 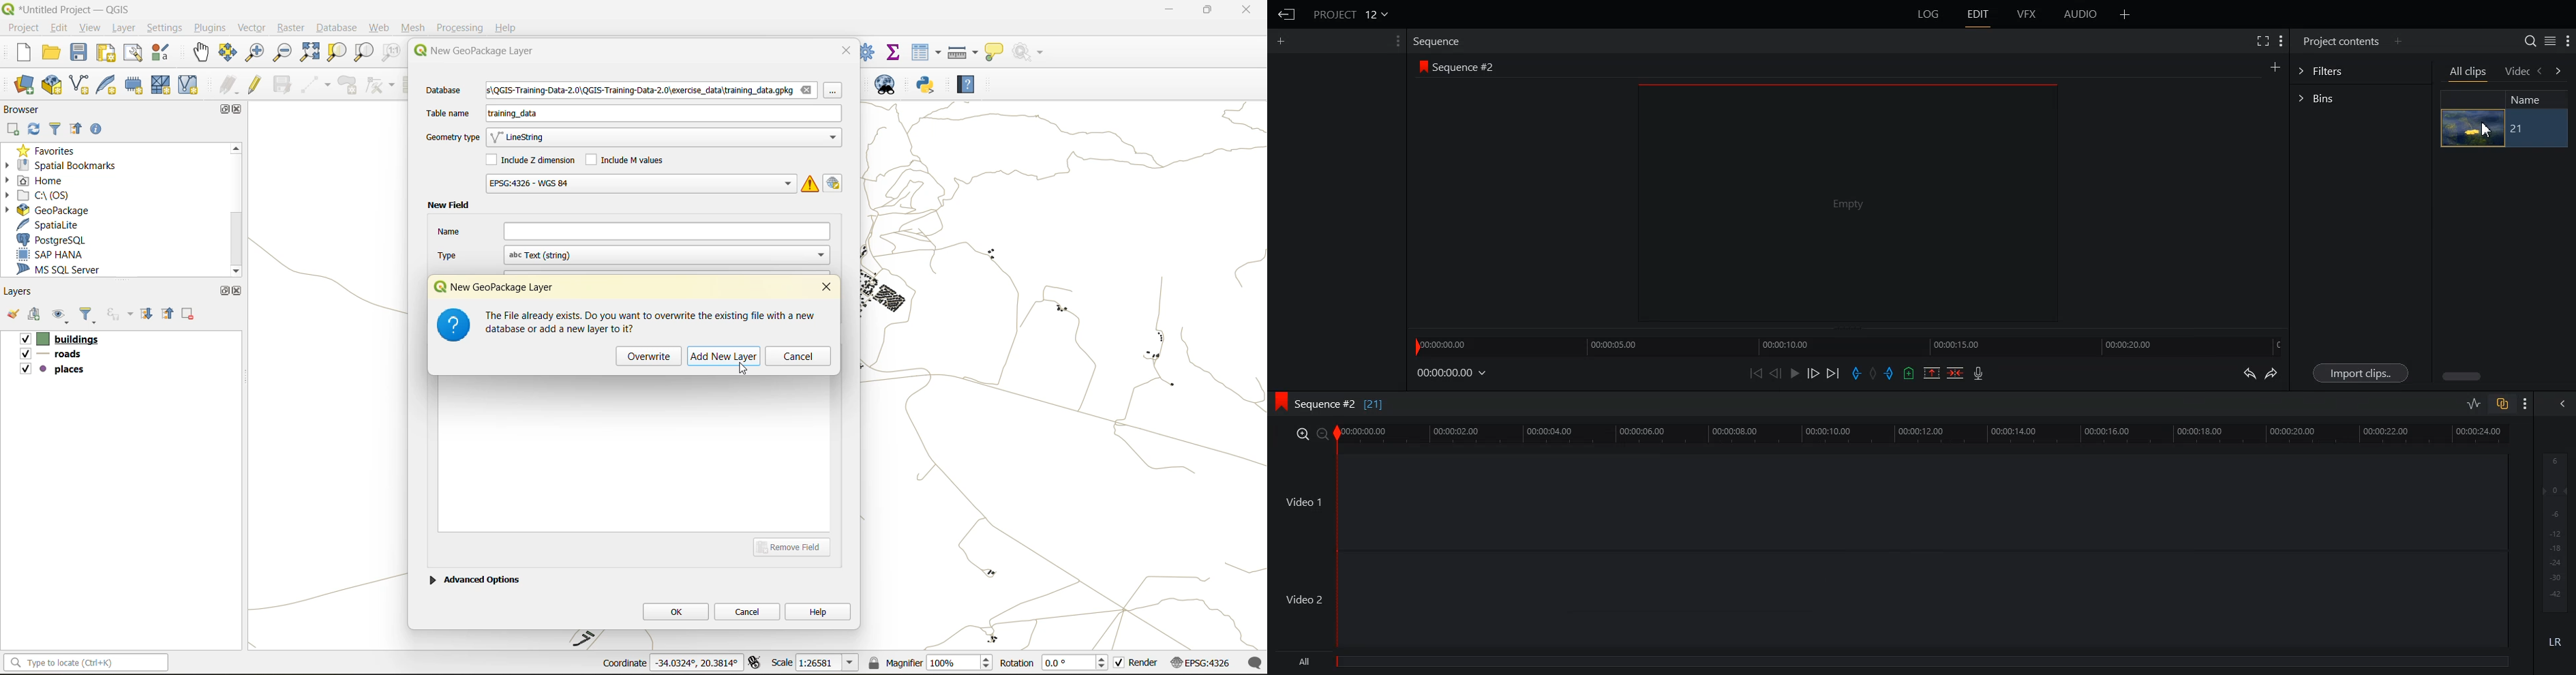 What do you see at coordinates (135, 86) in the screenshot?
I see `temporary scratch layer` at bounding box center [135, 86].